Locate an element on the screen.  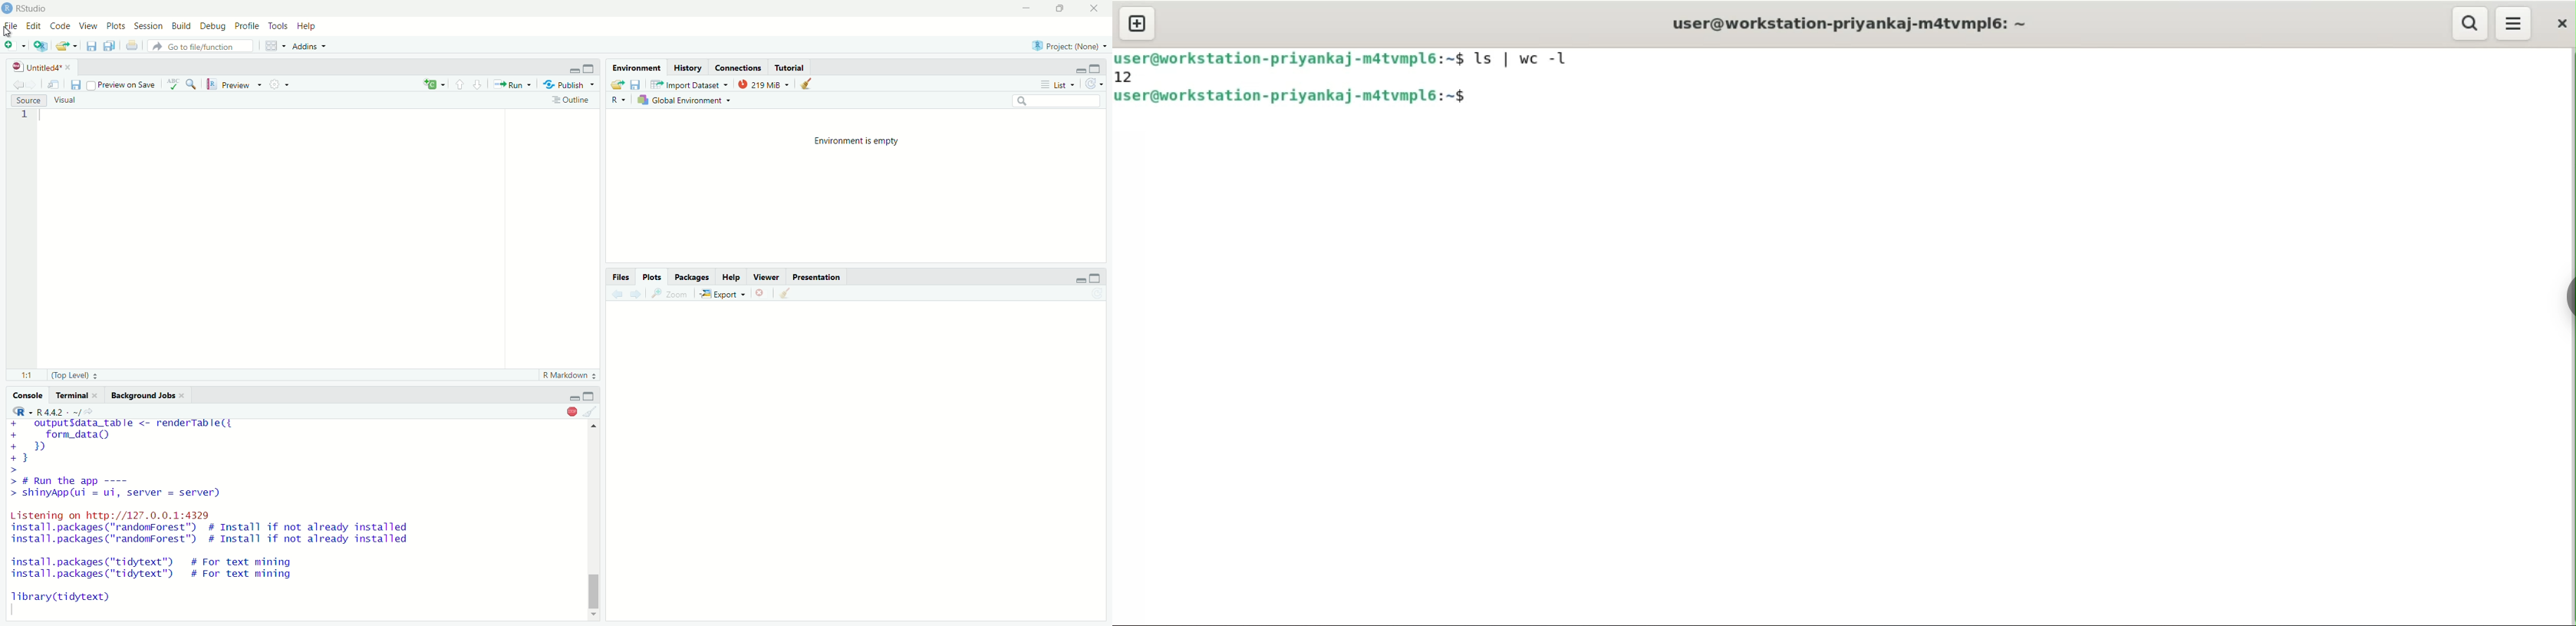
Visual is located at coordinates (66, 101).